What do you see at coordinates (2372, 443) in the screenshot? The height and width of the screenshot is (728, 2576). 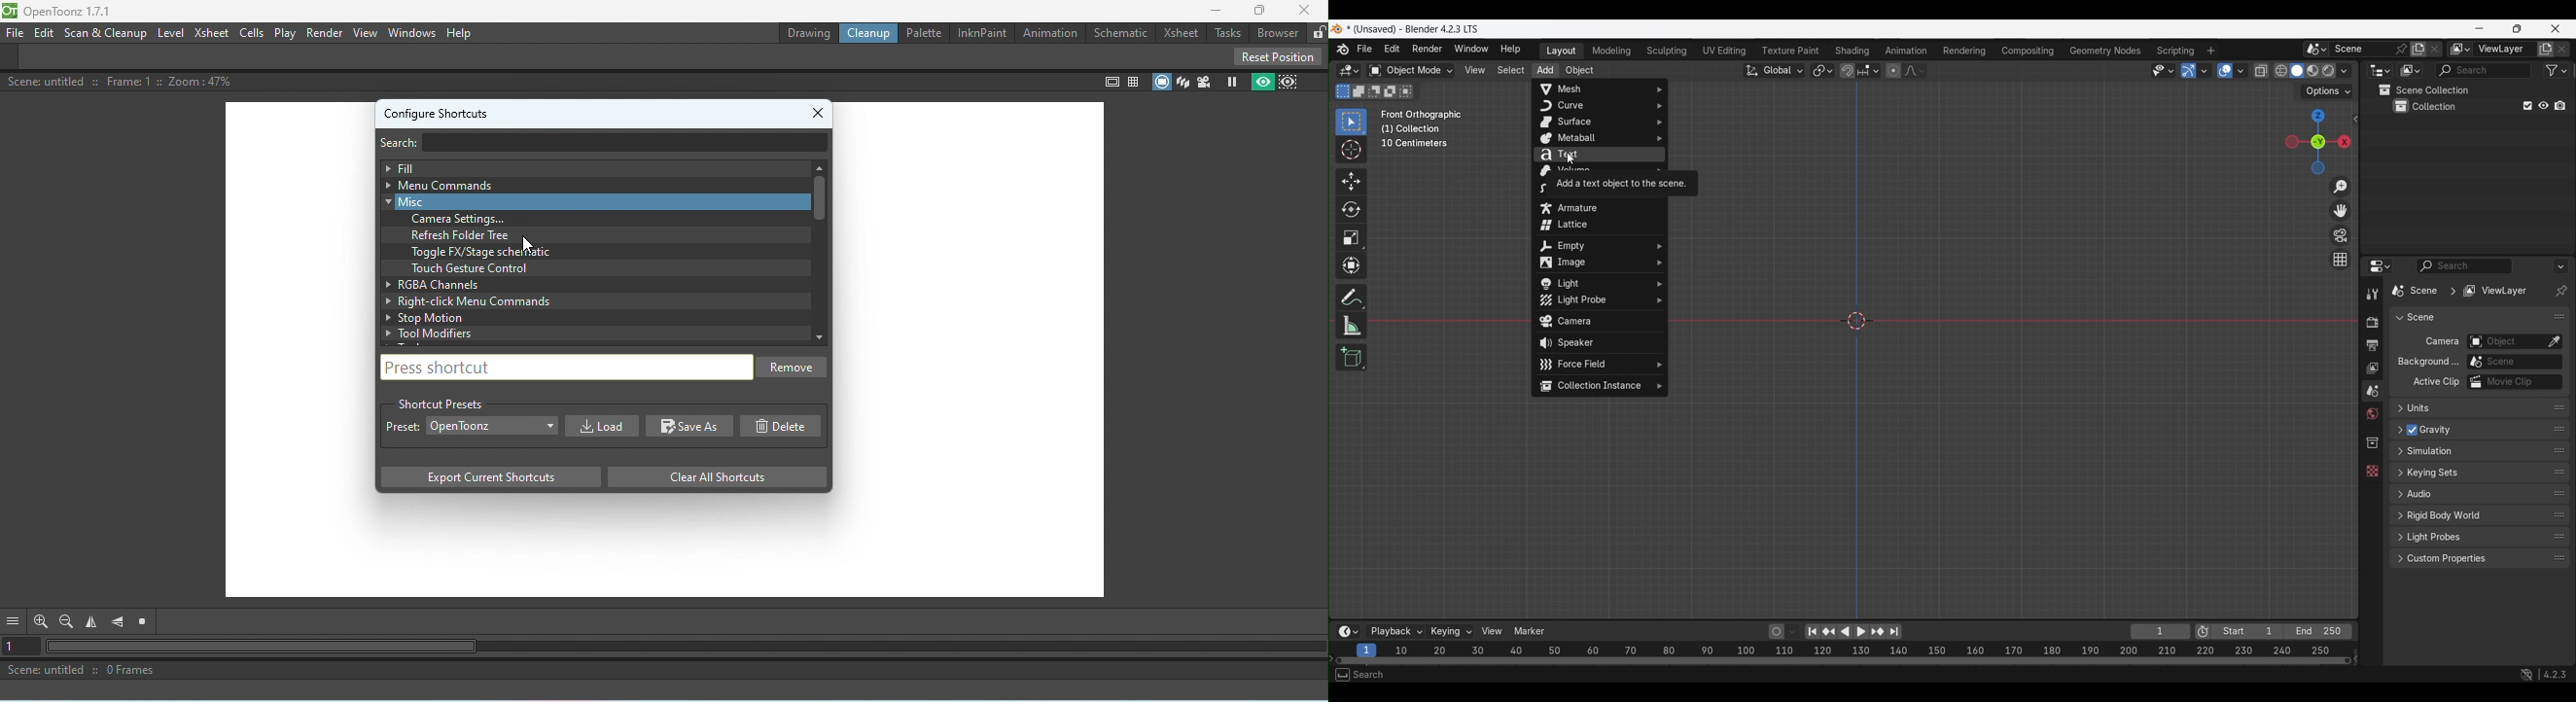 I see `Collection` at bounding box center [2372, 443].